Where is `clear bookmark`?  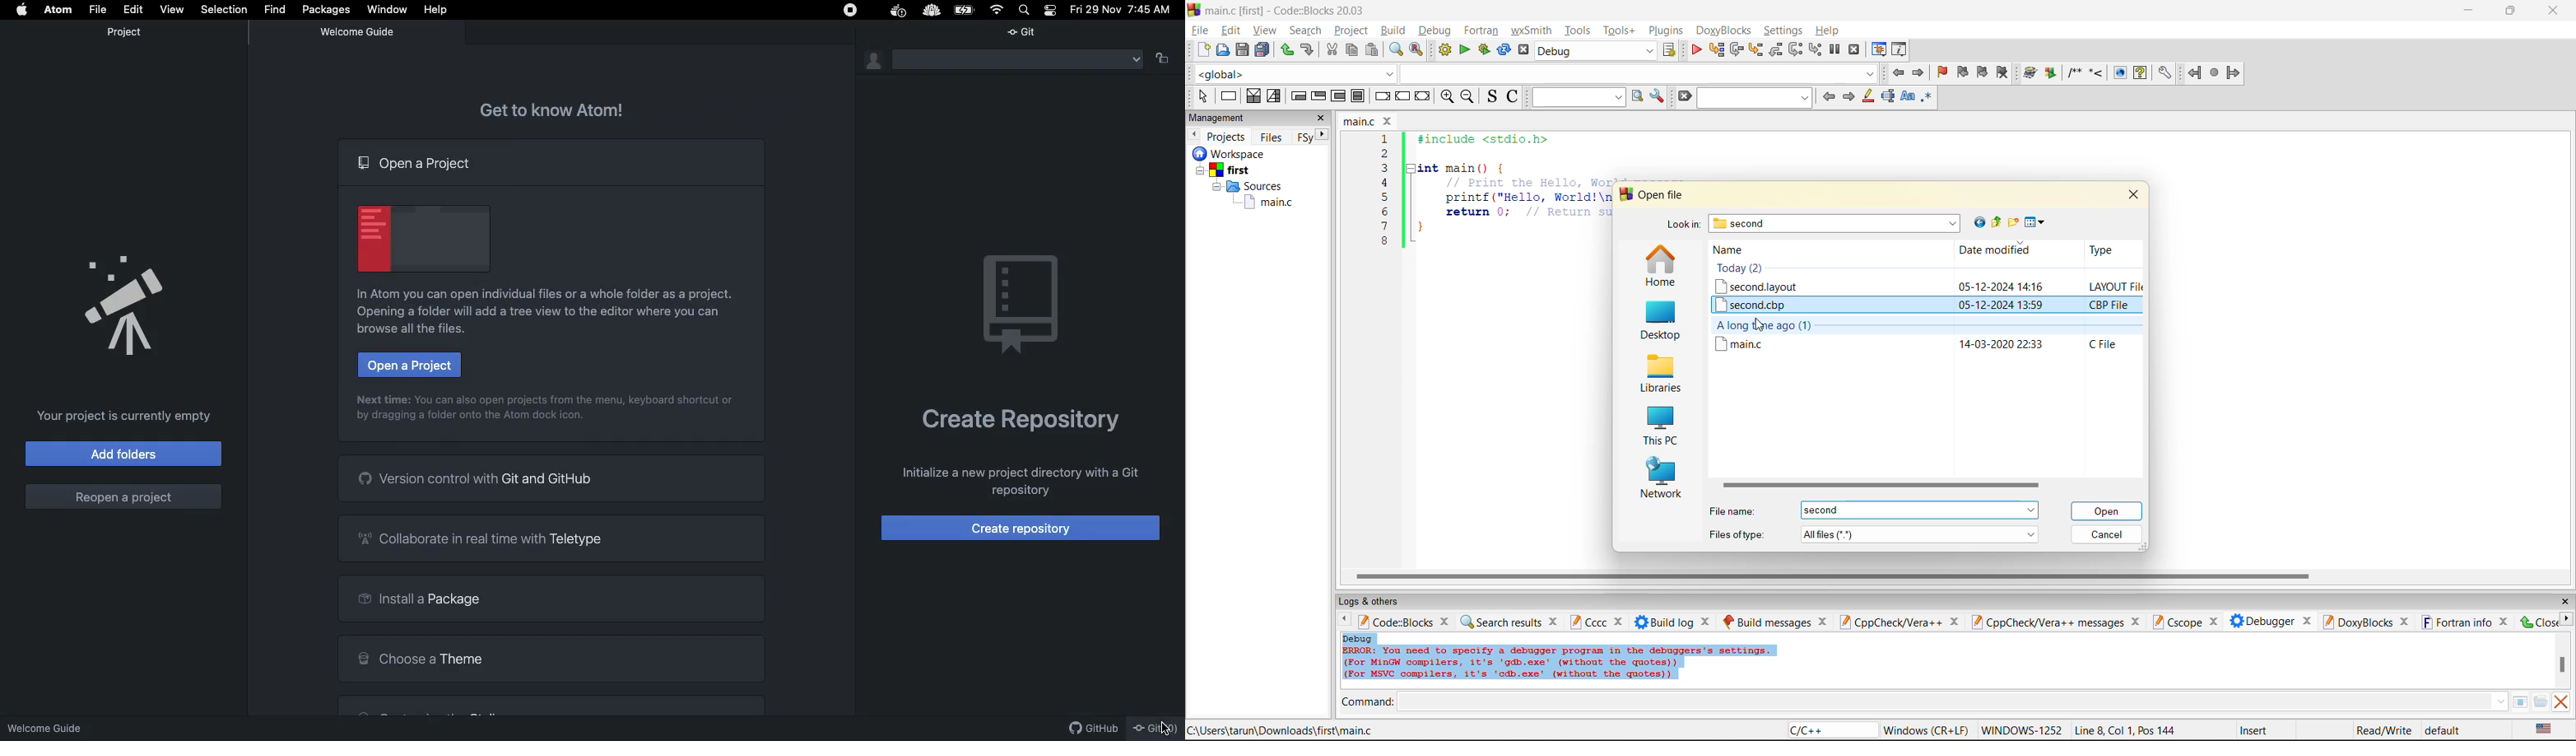
clear bookmark is located at coordinates (2003, 72).